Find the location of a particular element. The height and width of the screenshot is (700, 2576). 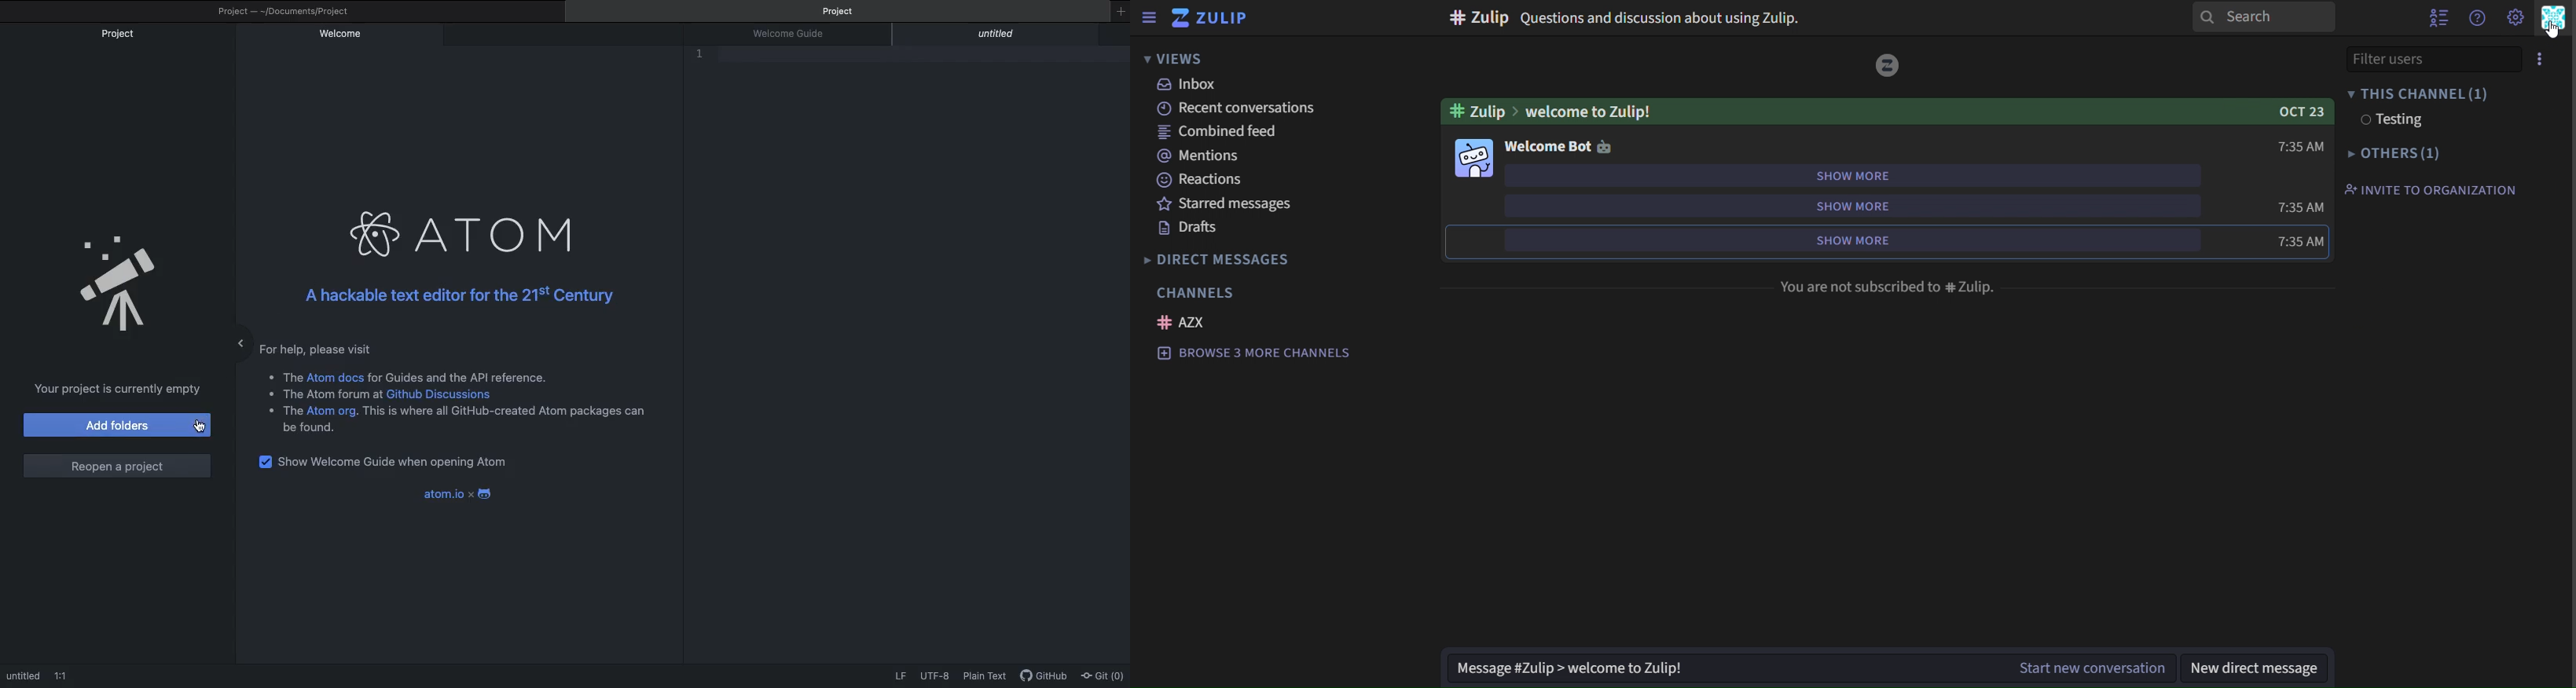

 welcome to Zulip! is located at coordinates (1597, 111).